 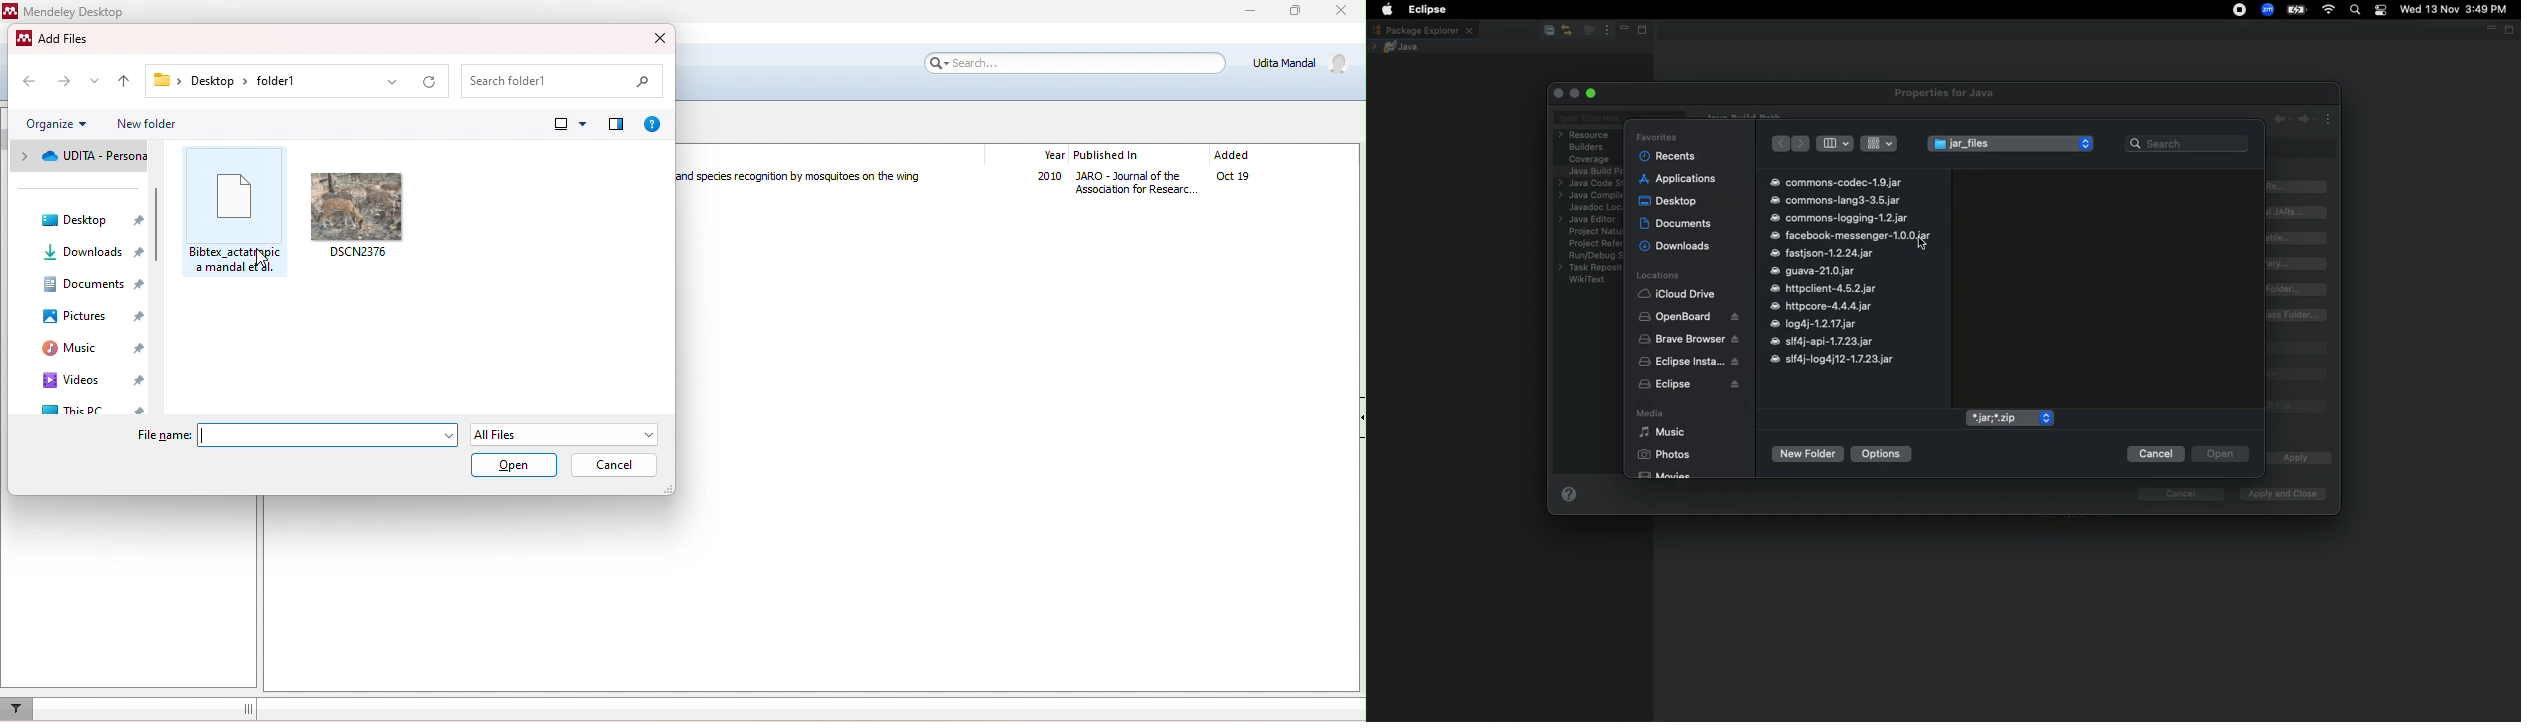 What do you see at coordinates (392, 82) in the screenshot?
I see `drop down` at bounding box center [392, 82].